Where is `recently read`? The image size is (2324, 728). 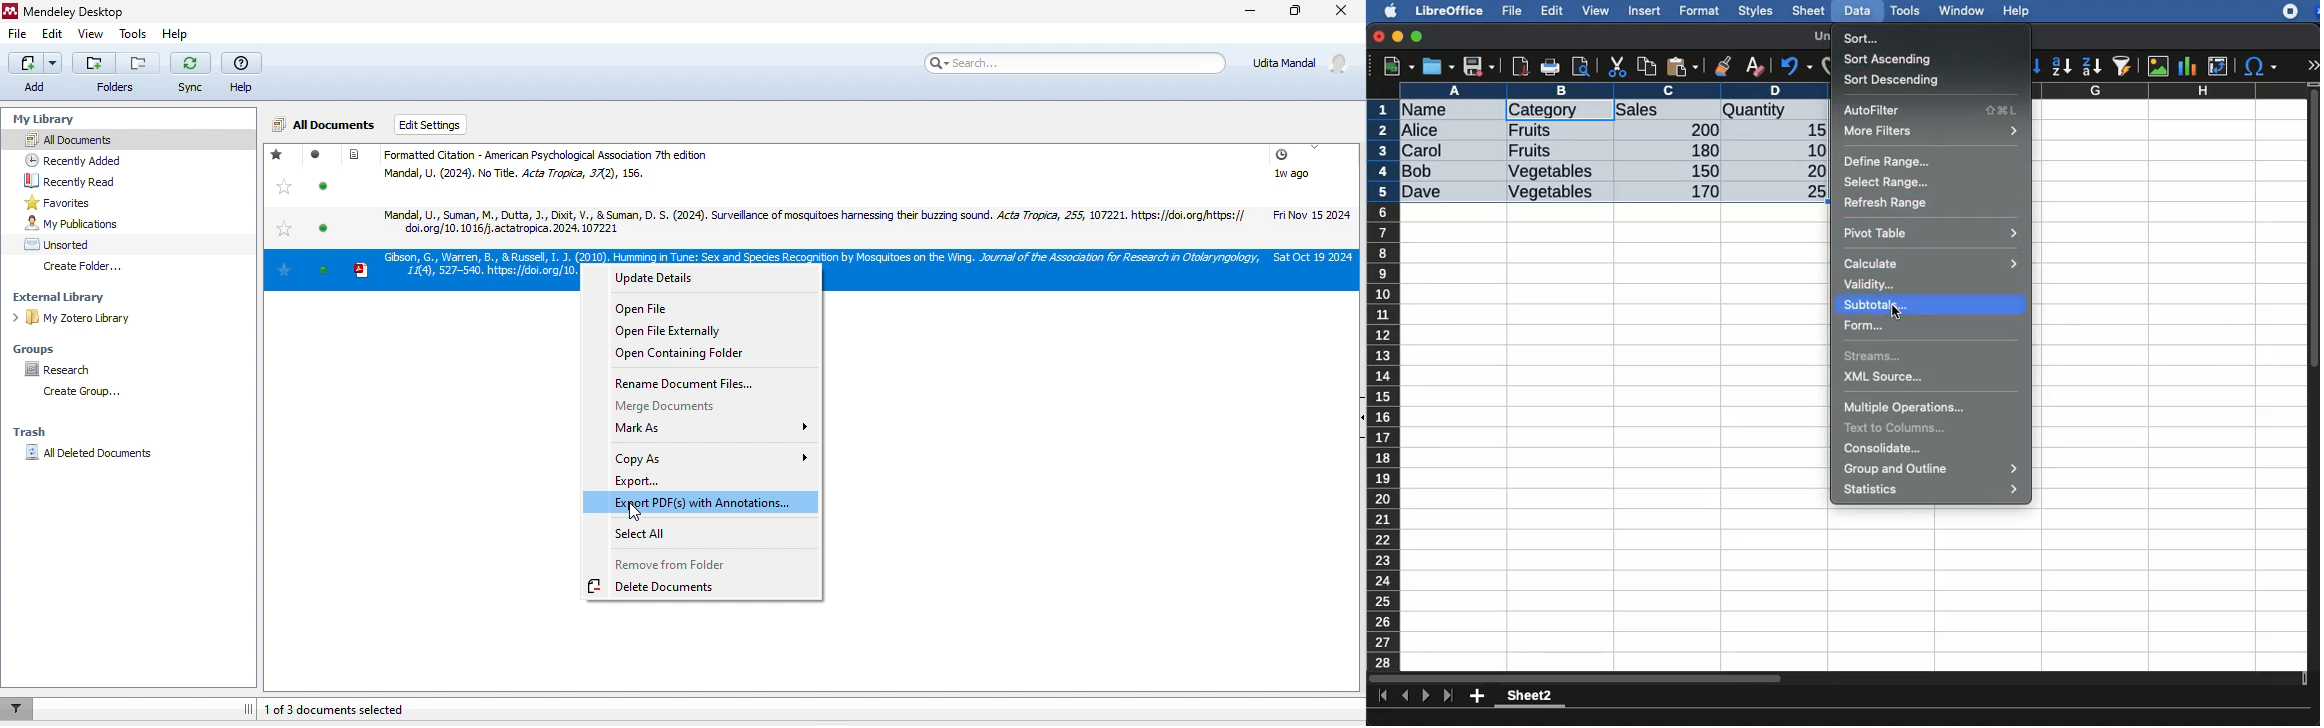 recently read is located at coordinates (88, 179).